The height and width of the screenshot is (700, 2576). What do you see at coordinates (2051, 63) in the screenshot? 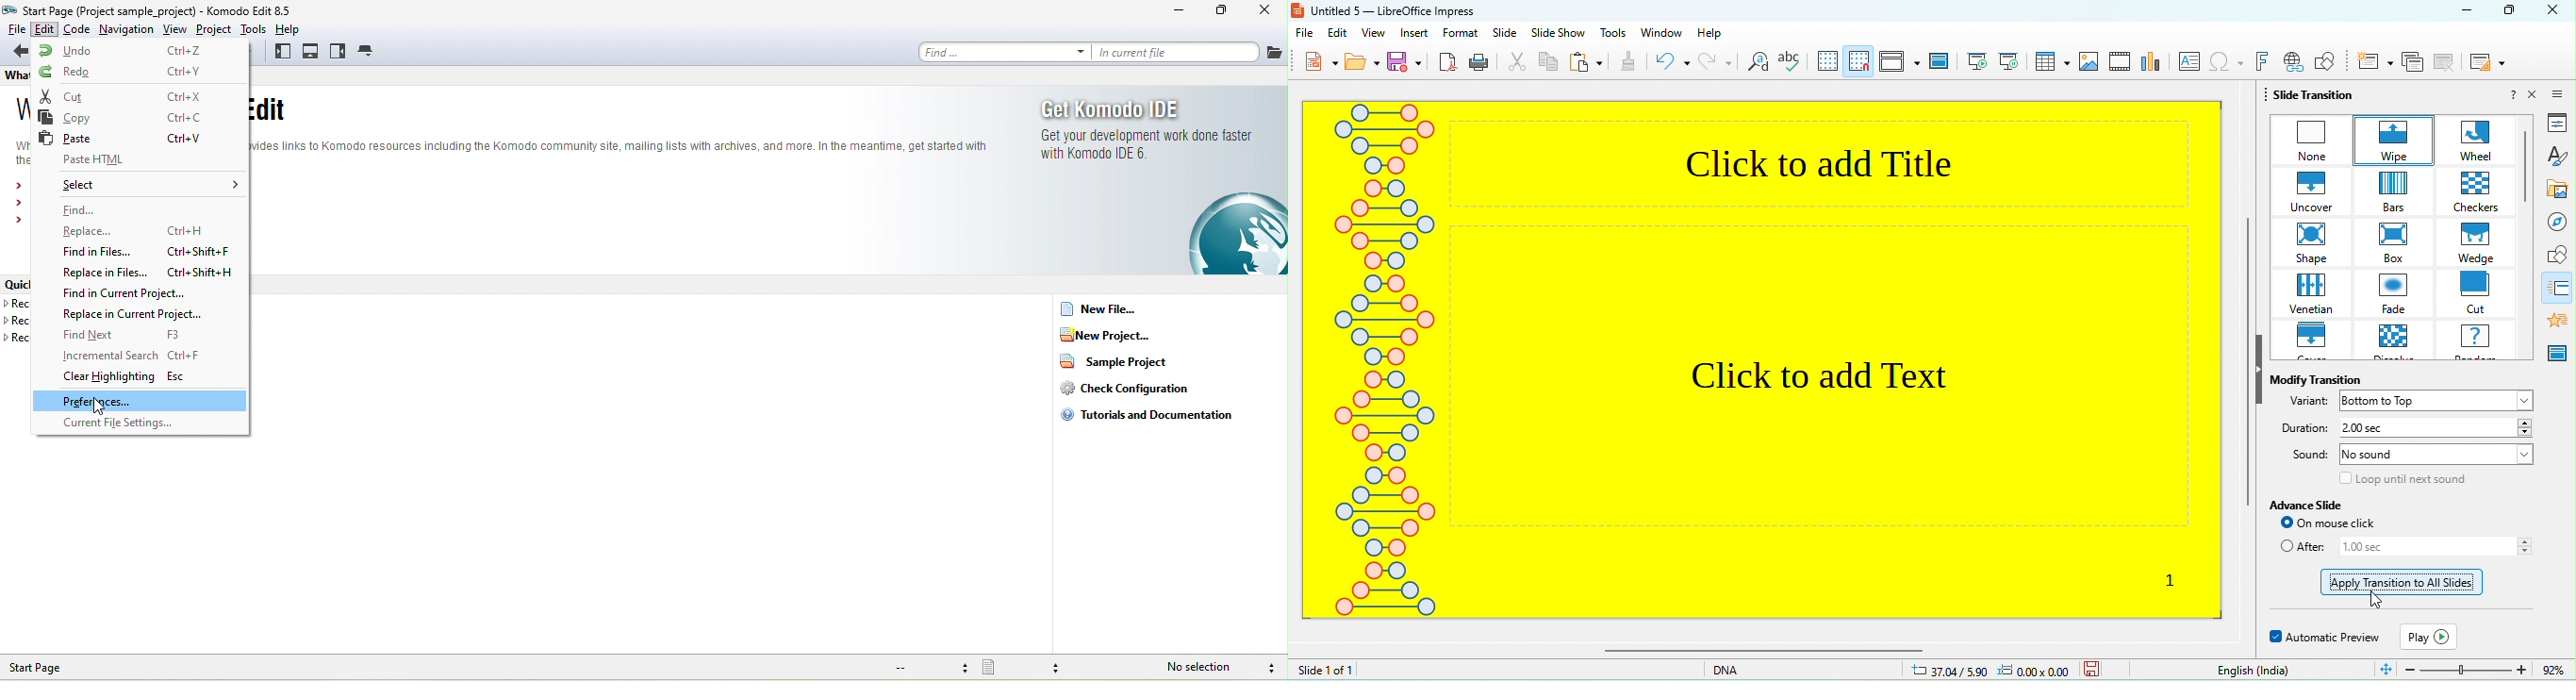
I see `table` at bounding box center [2051, 63].